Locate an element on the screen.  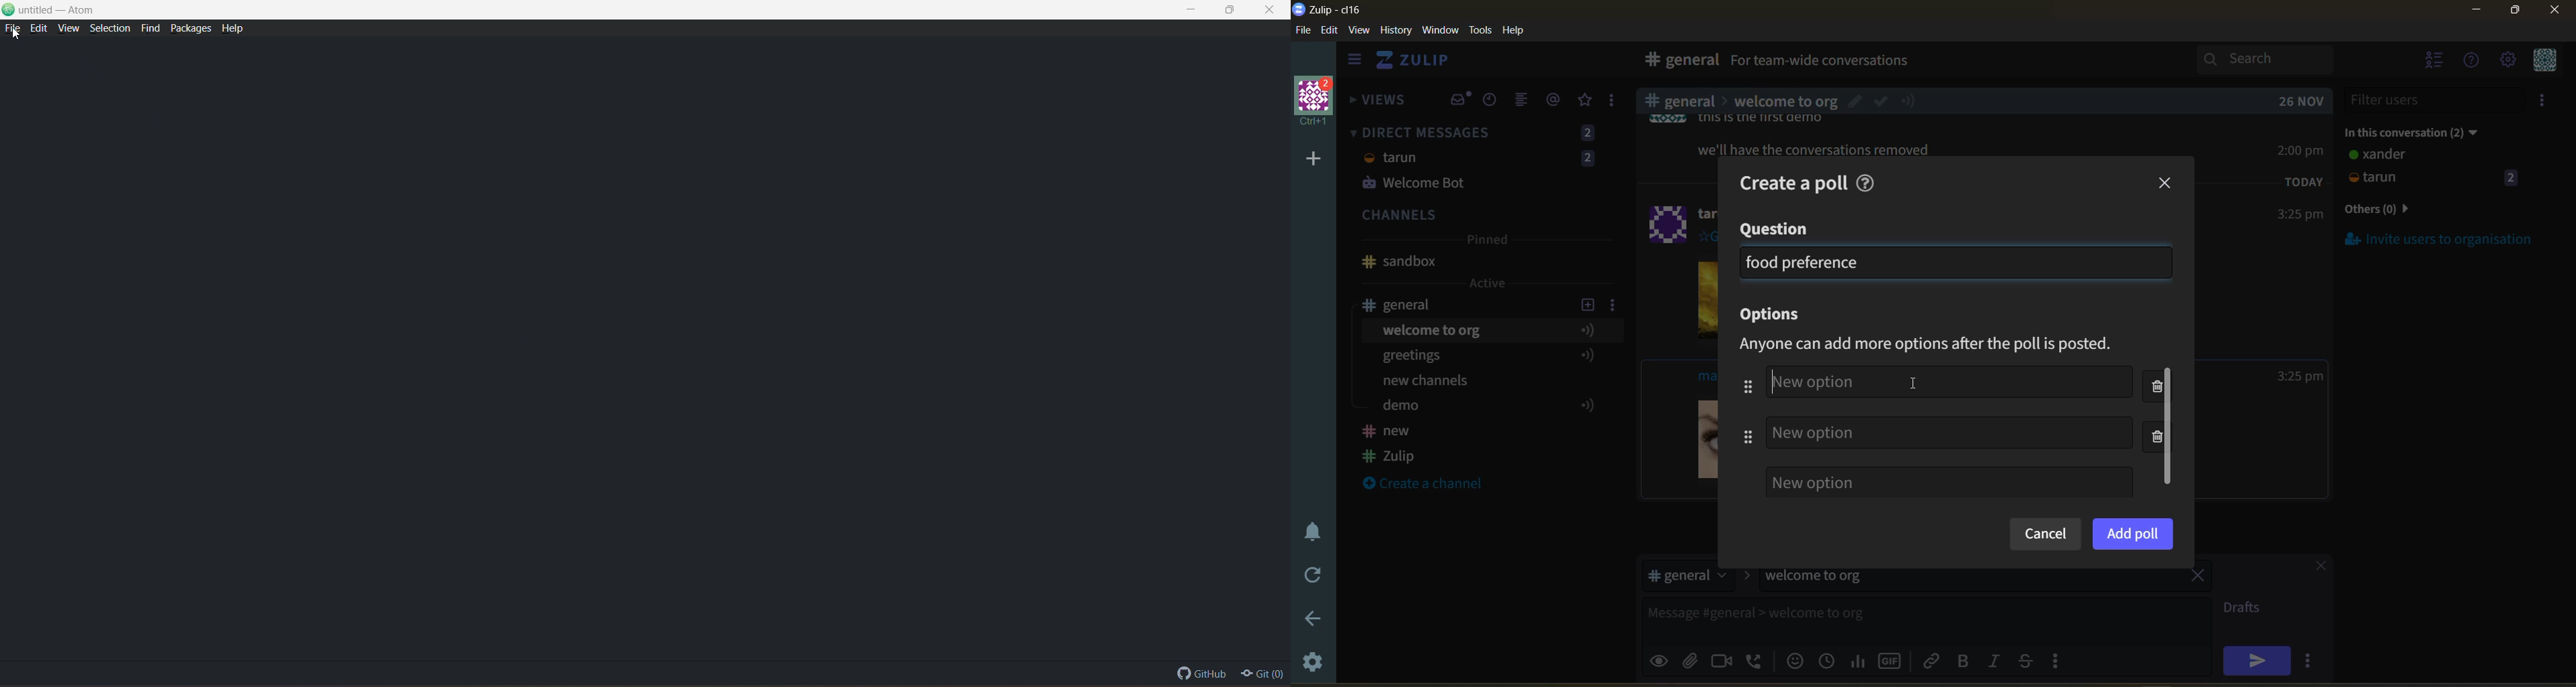
add video call is located at coordinates (1723, 660).